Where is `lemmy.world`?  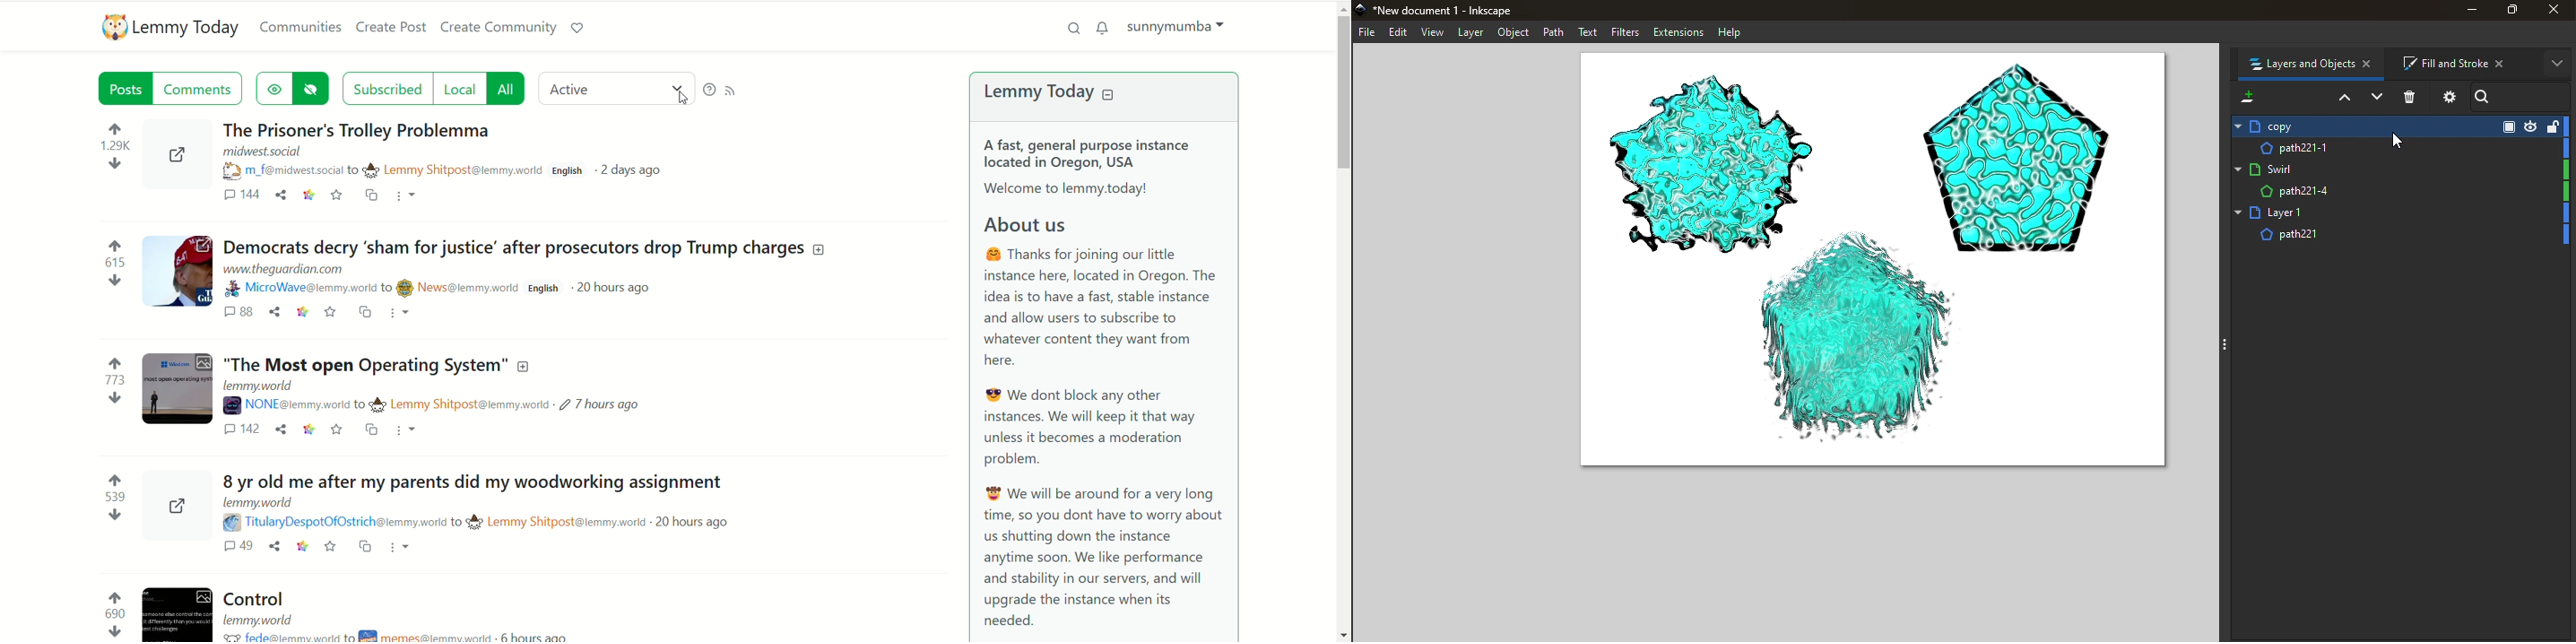 lemmy.world is located at coordinates (263, 619).